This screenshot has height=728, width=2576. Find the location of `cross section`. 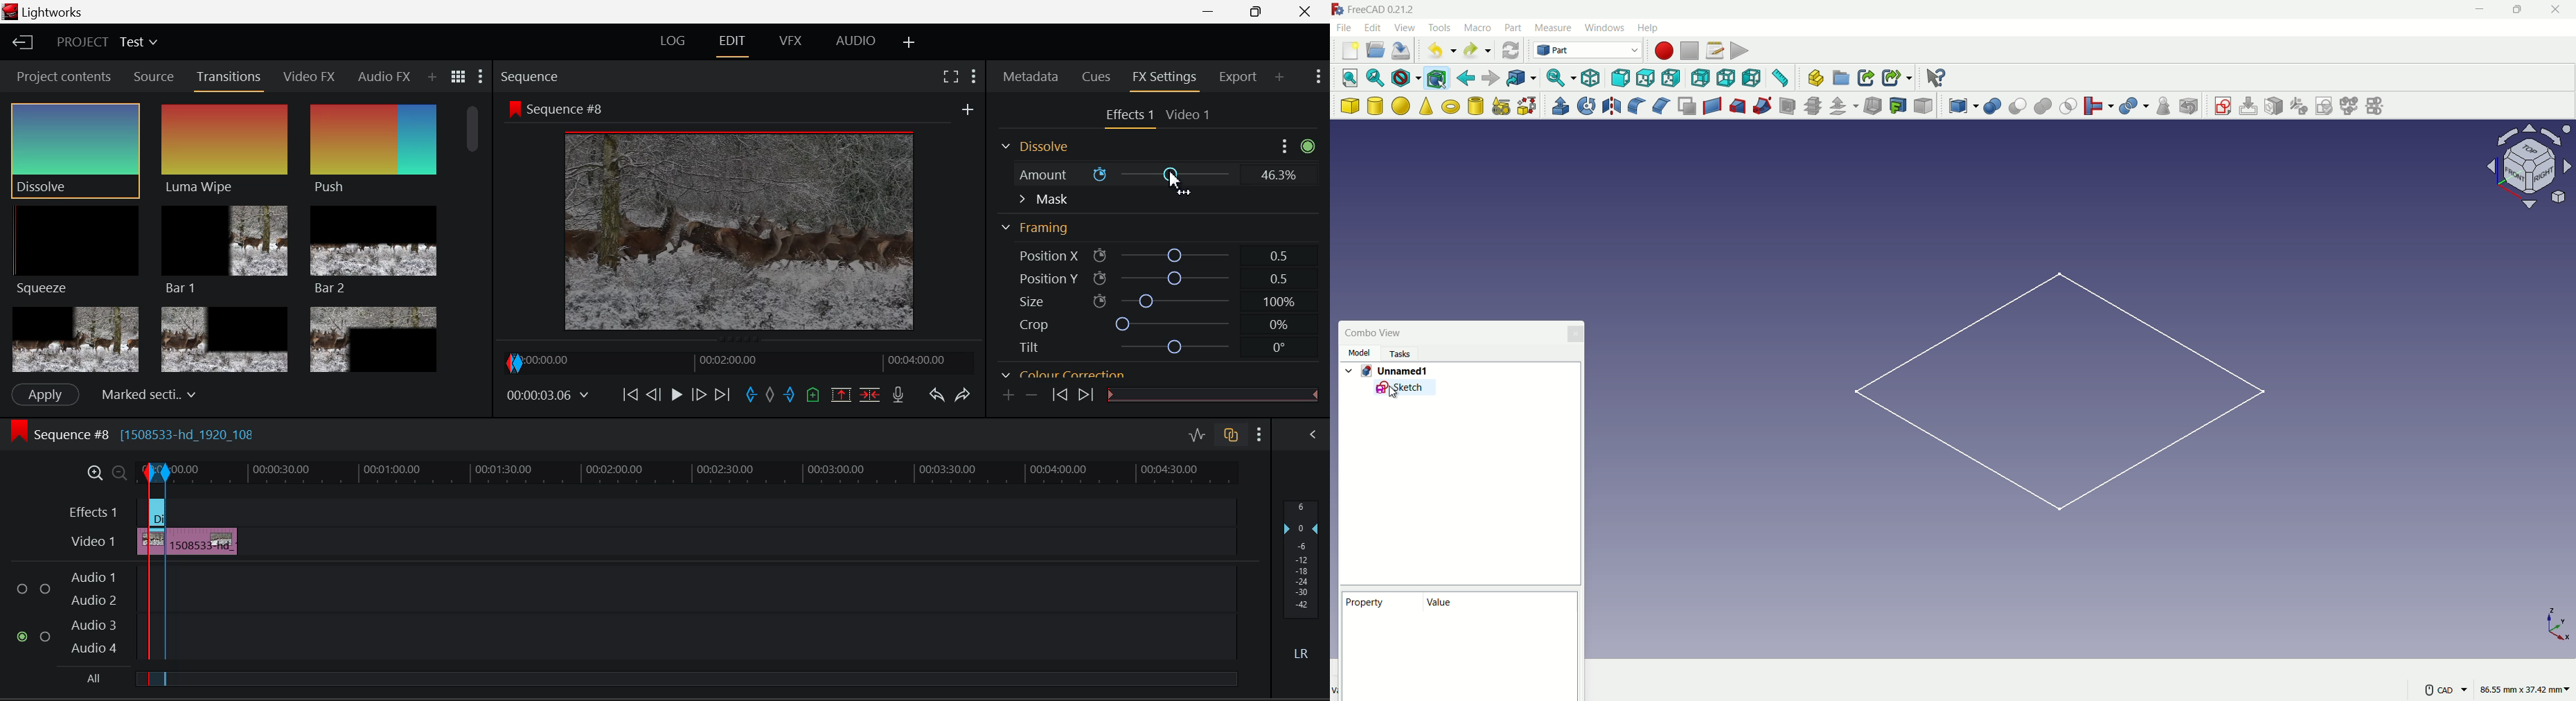

cross section is located at coordinates (1815, 105).